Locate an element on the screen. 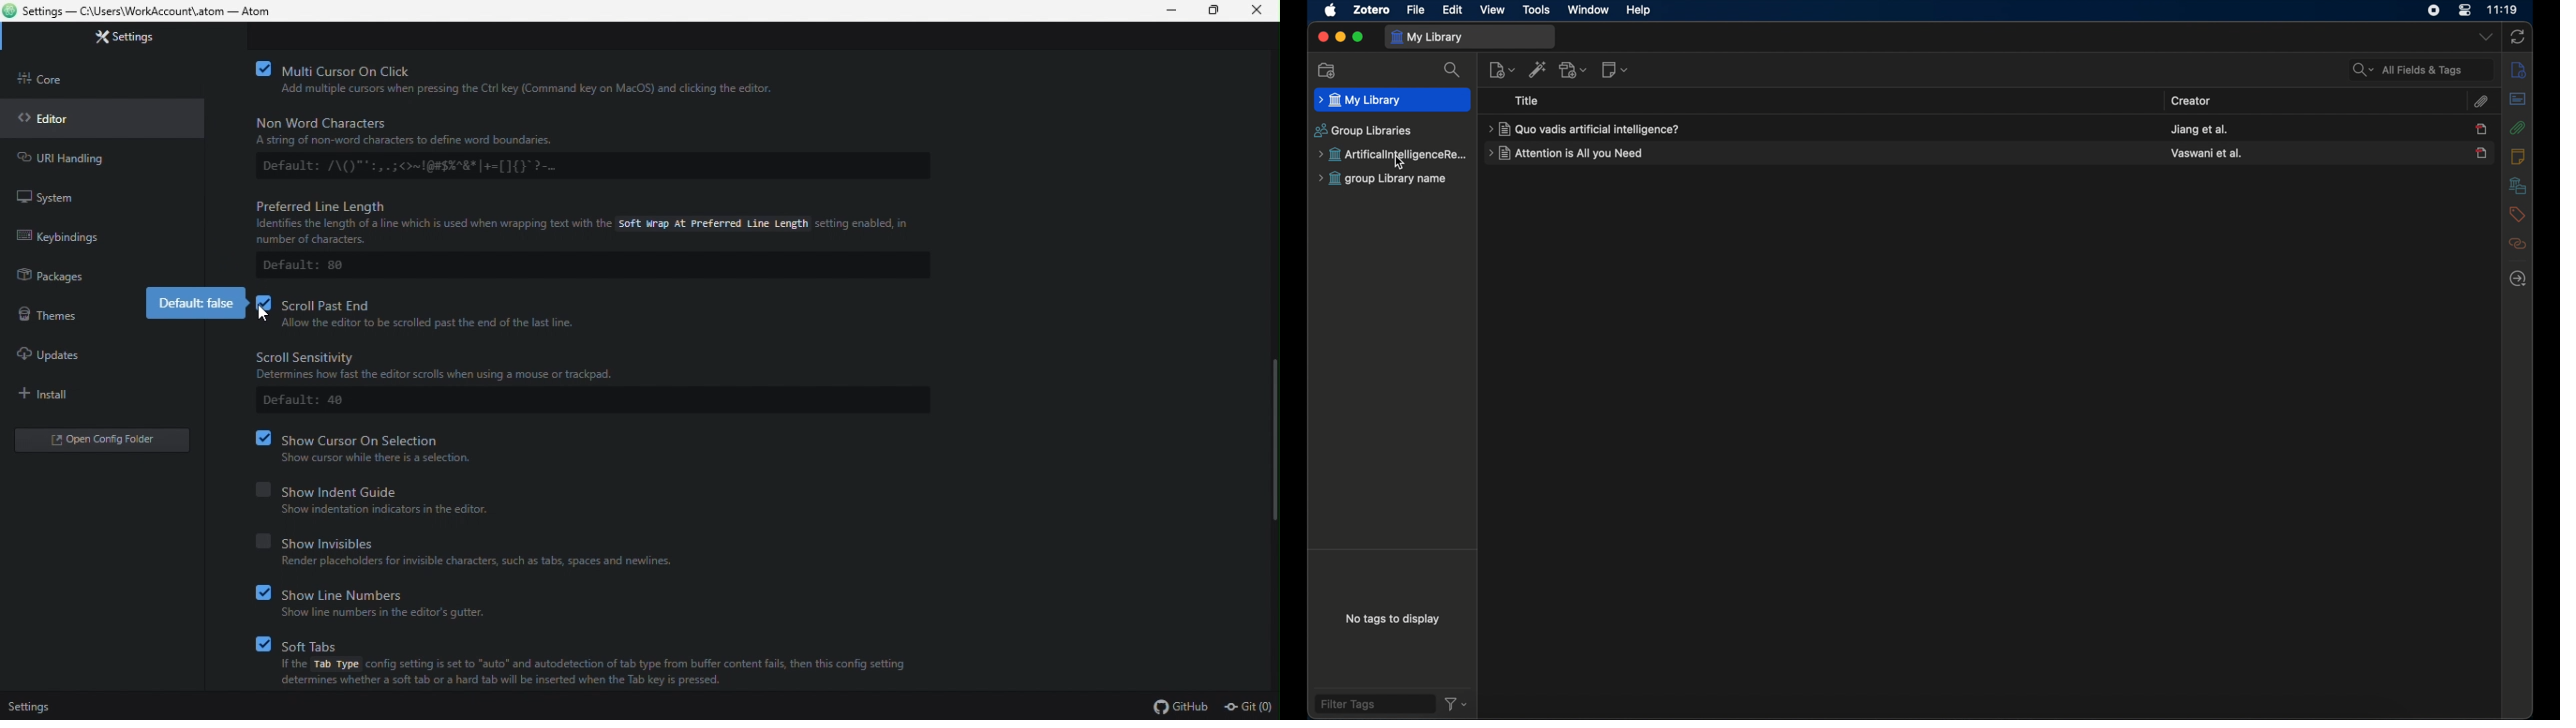 This screenshot has height=728, width=2576. Show indentation indicators in the editor. is located at coordinates (400, 509).